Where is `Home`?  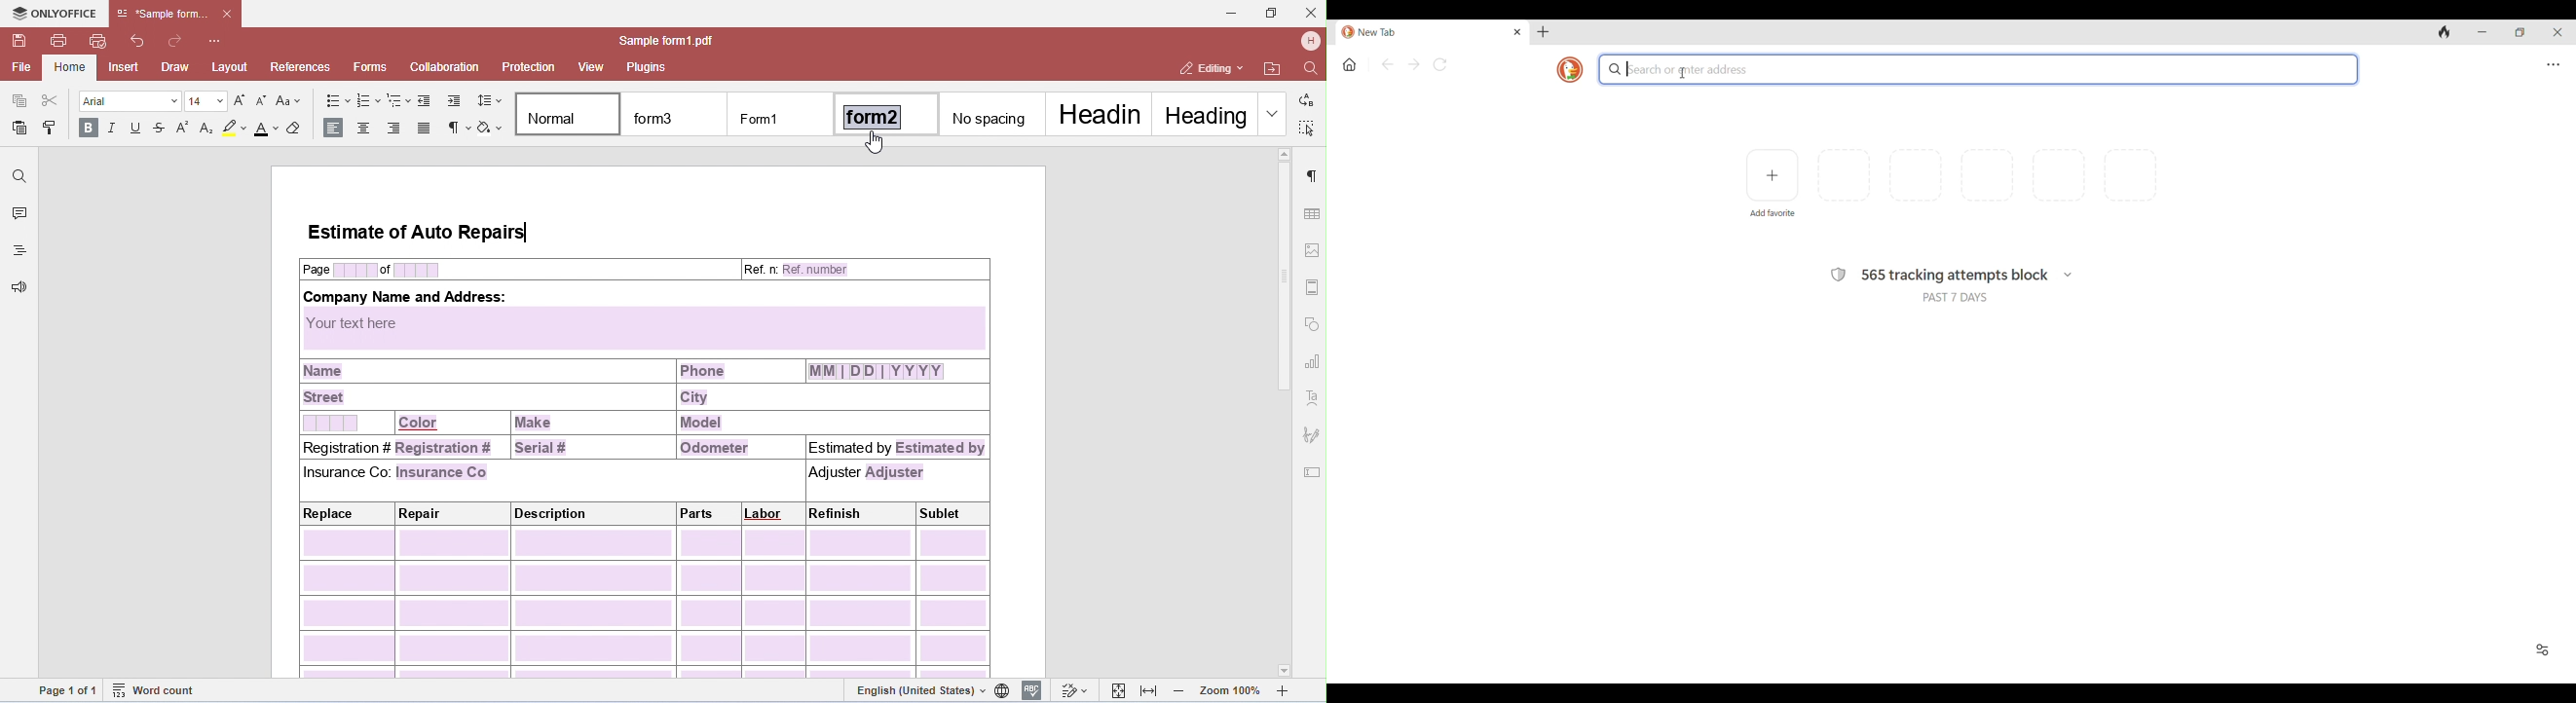 Home is located at coordinates (1349, 65).